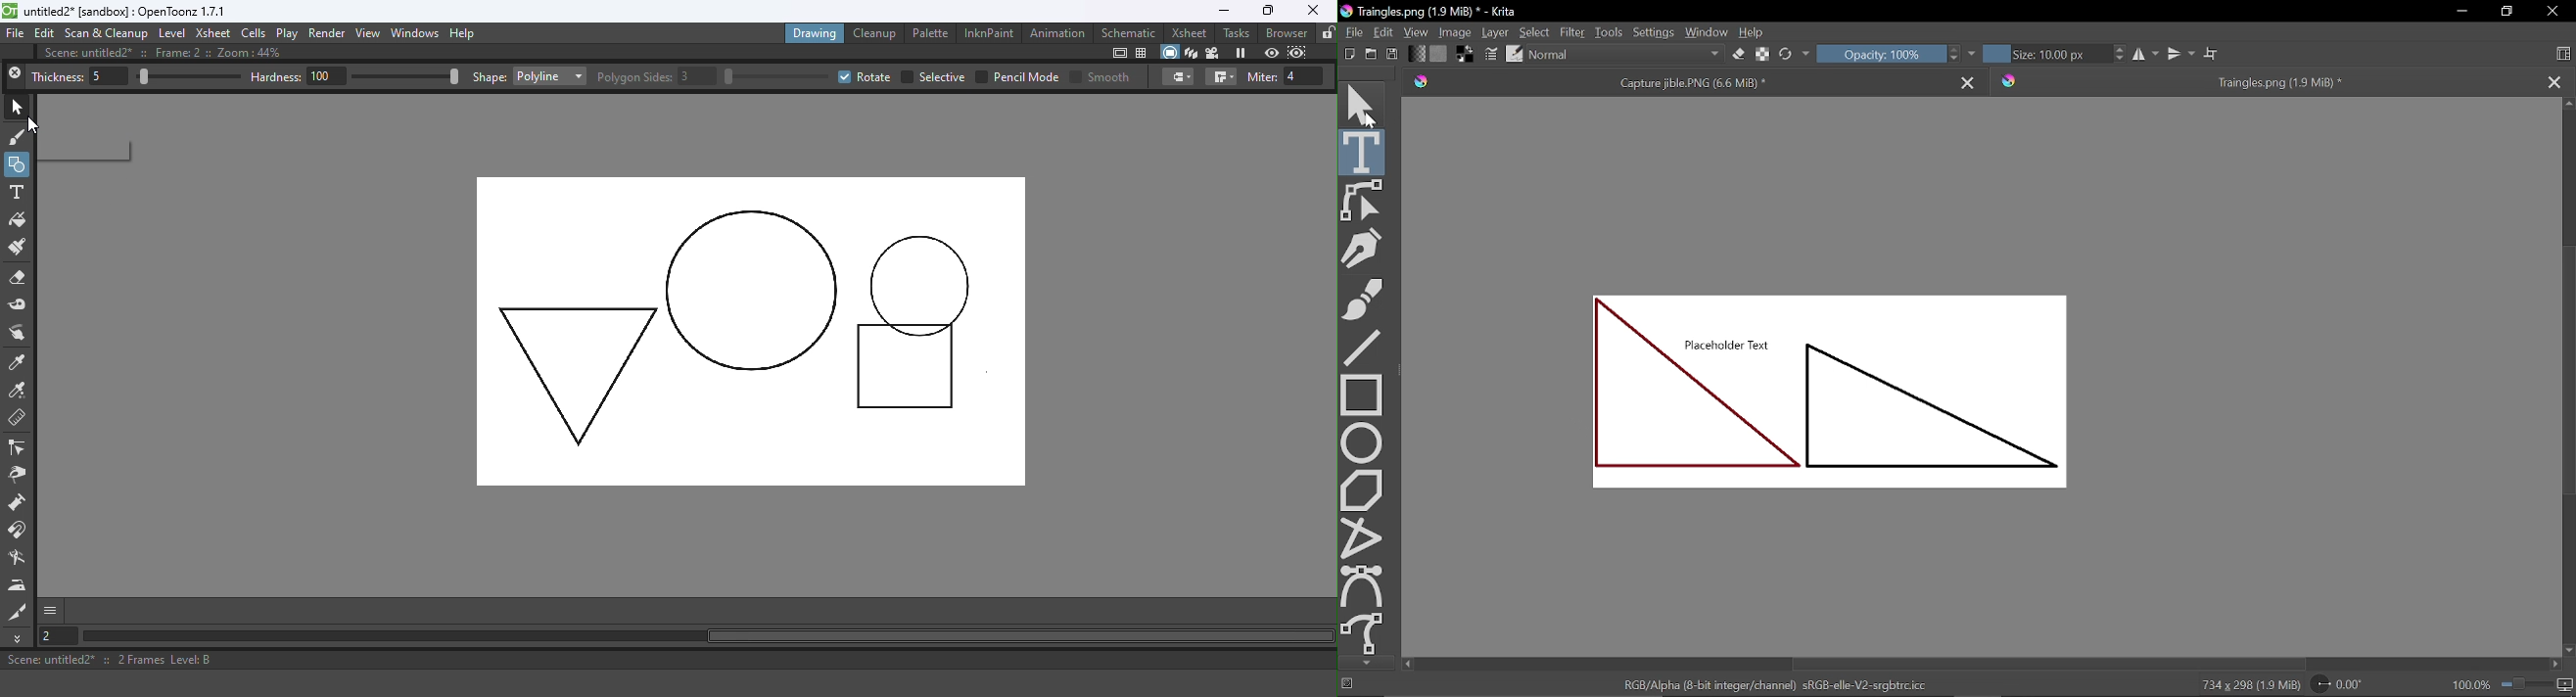 The height and width of the screenshot is (700, 2576). What do you see at coordinates (1465, 54) in the screenshot?
I see `Foreground color` at bounding box center [1465, 54].